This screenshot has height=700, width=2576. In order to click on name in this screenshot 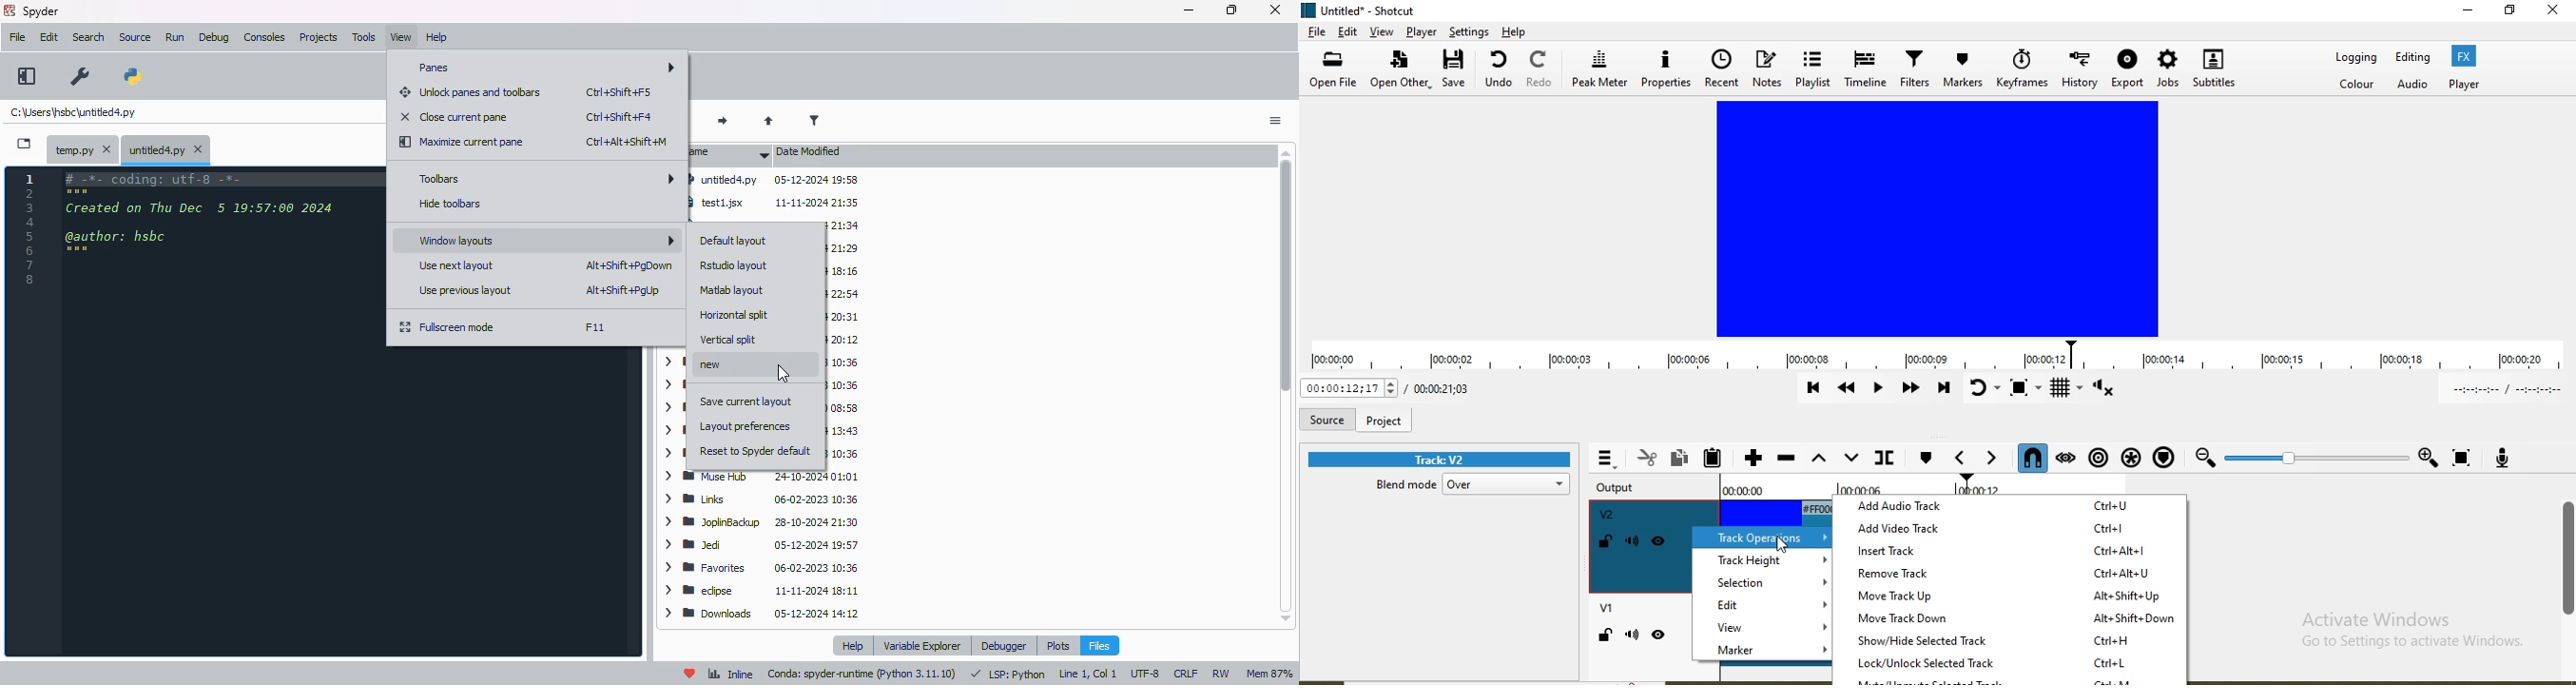, I will do `click(728, 153)`.